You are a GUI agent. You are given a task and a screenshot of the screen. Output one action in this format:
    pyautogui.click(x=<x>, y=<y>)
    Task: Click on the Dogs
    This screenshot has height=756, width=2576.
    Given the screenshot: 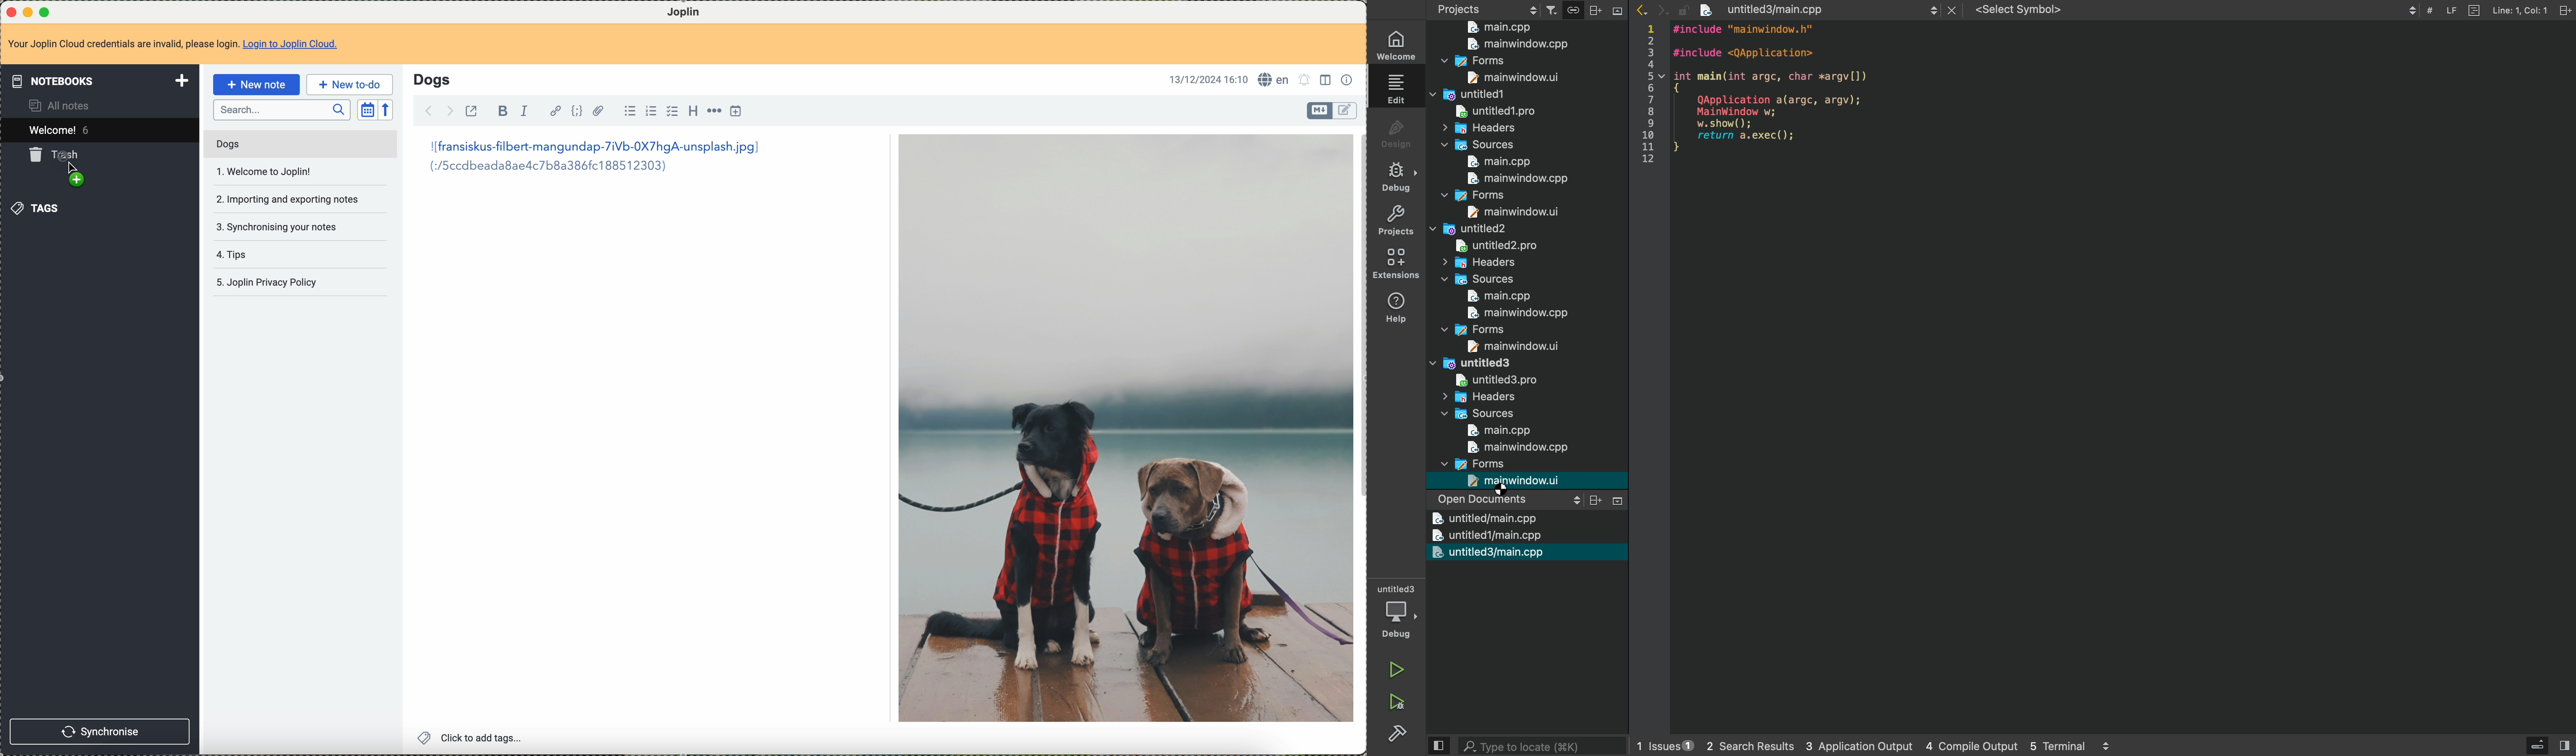 What is the action you would take?
    pyautogui.click(x=431, y=78)
    